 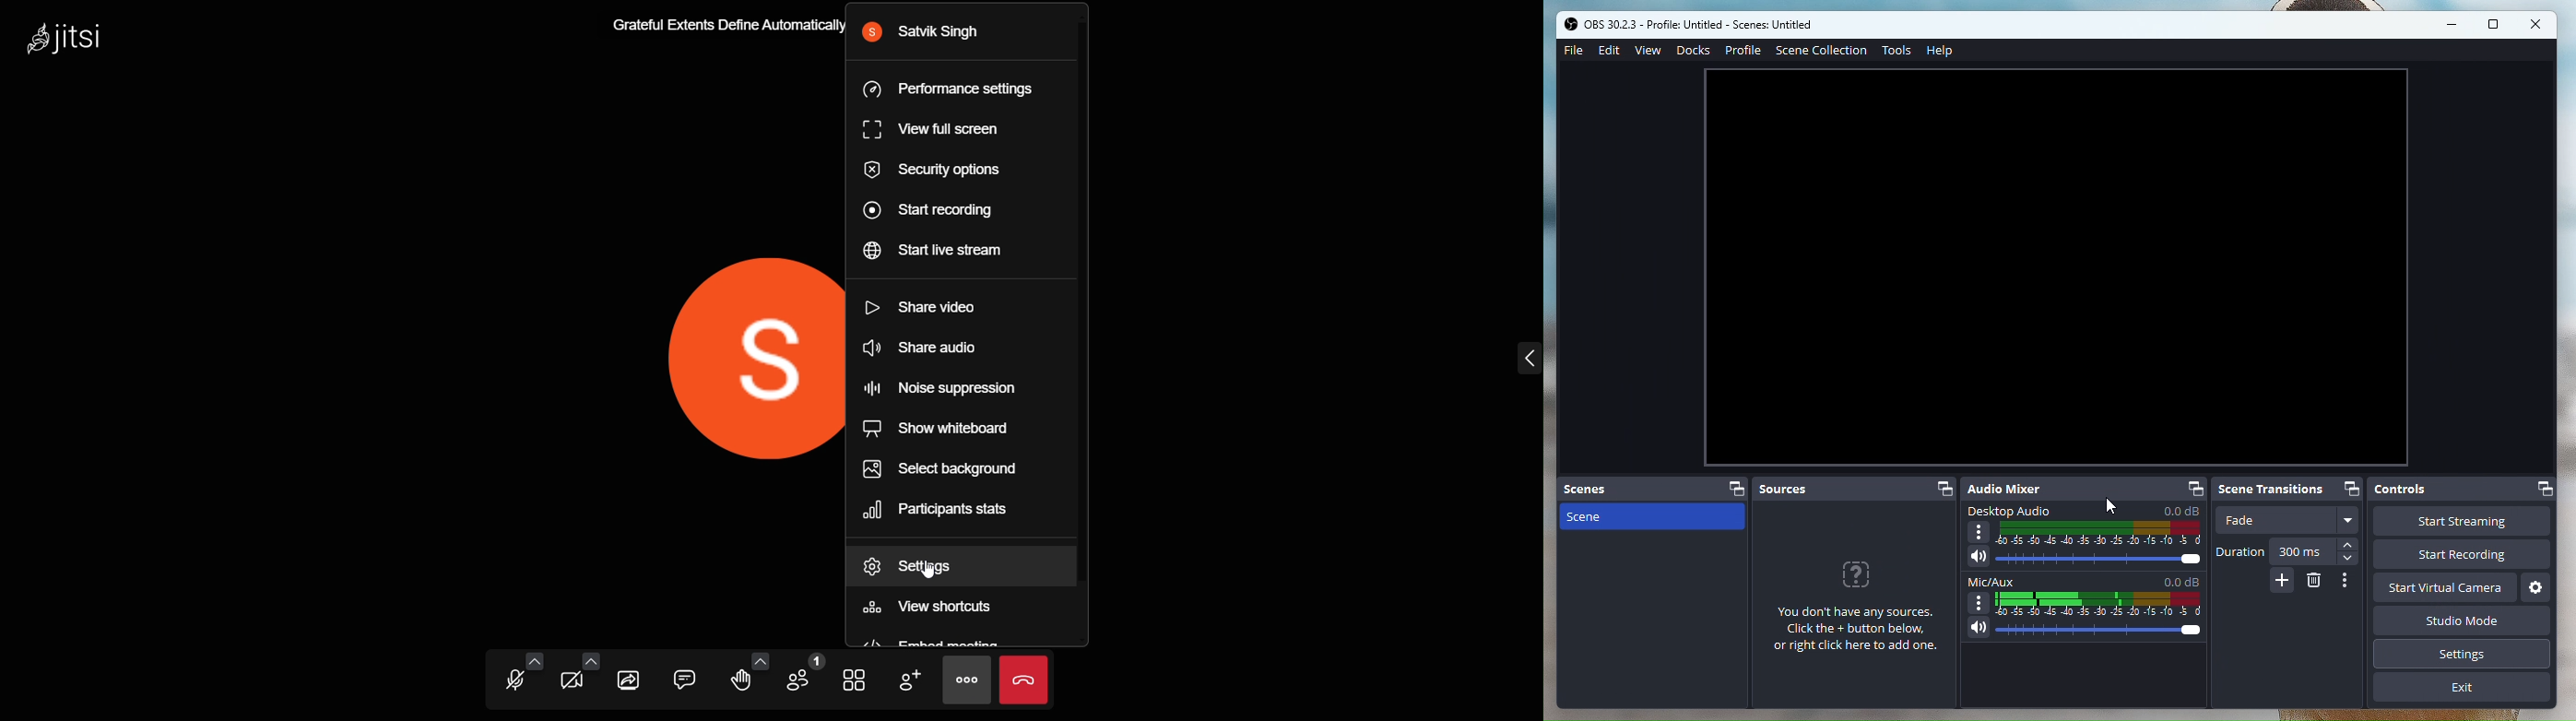 What do you see at coordinates (1656, 491) in the screenshot?
I see `Scenes` at bounding box center [1656, 491].